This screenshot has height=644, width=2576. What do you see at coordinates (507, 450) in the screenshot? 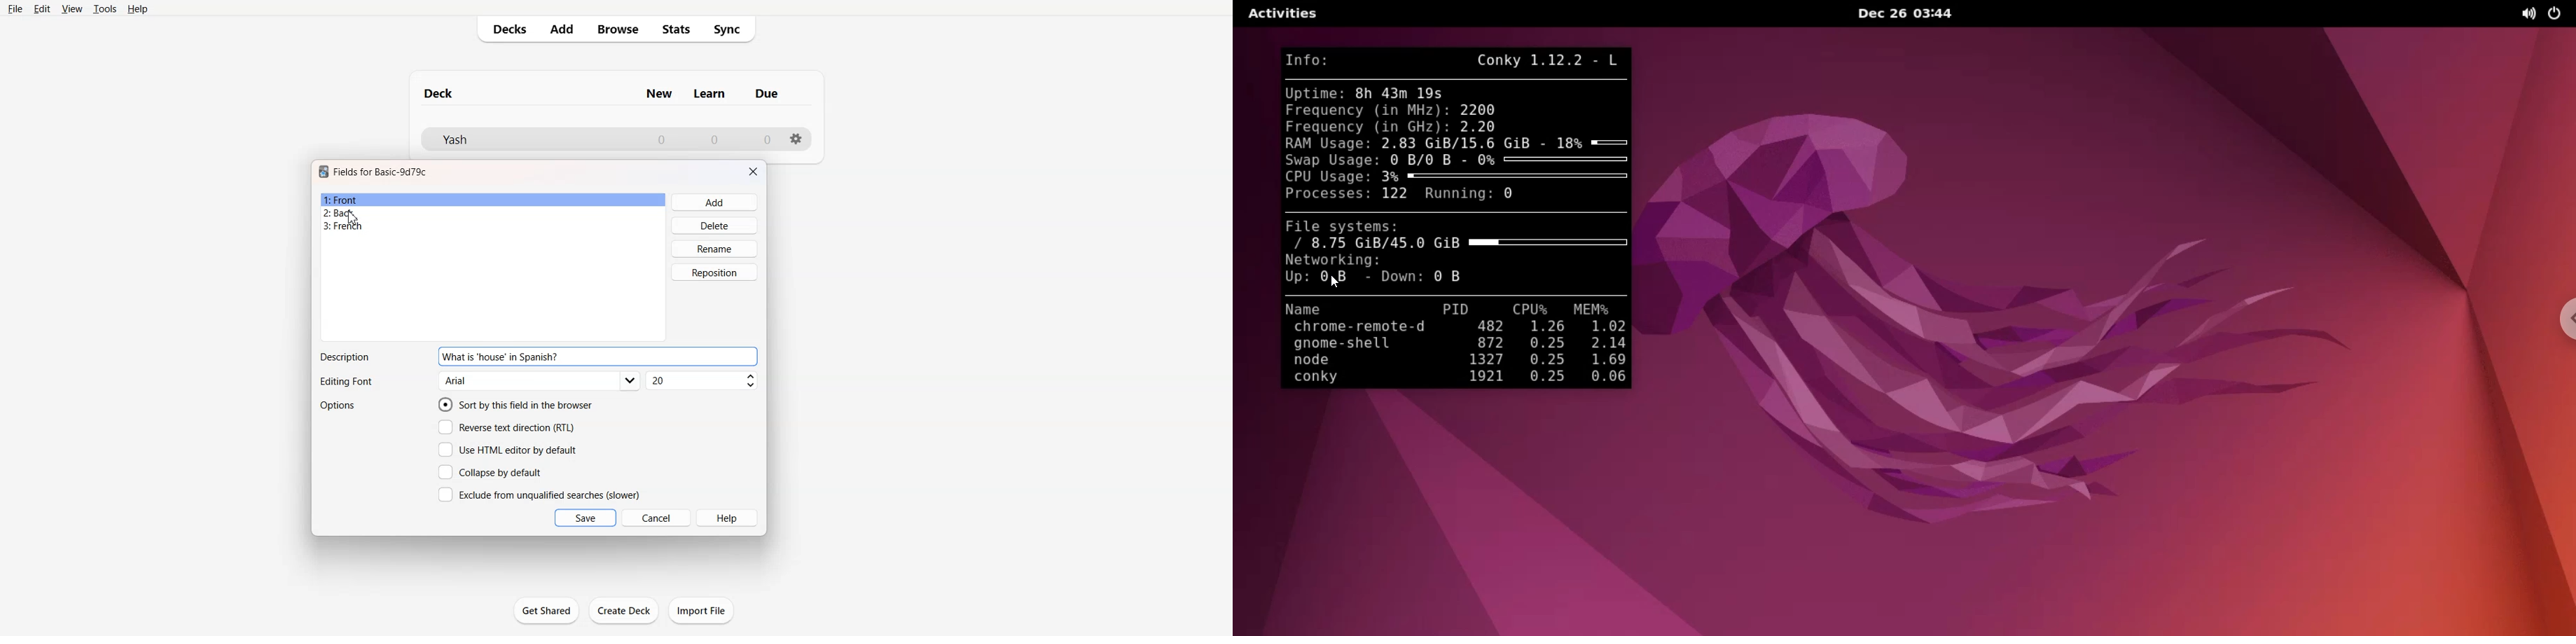
I see `Use HTML editor by default` at bounding box center [507, 450].